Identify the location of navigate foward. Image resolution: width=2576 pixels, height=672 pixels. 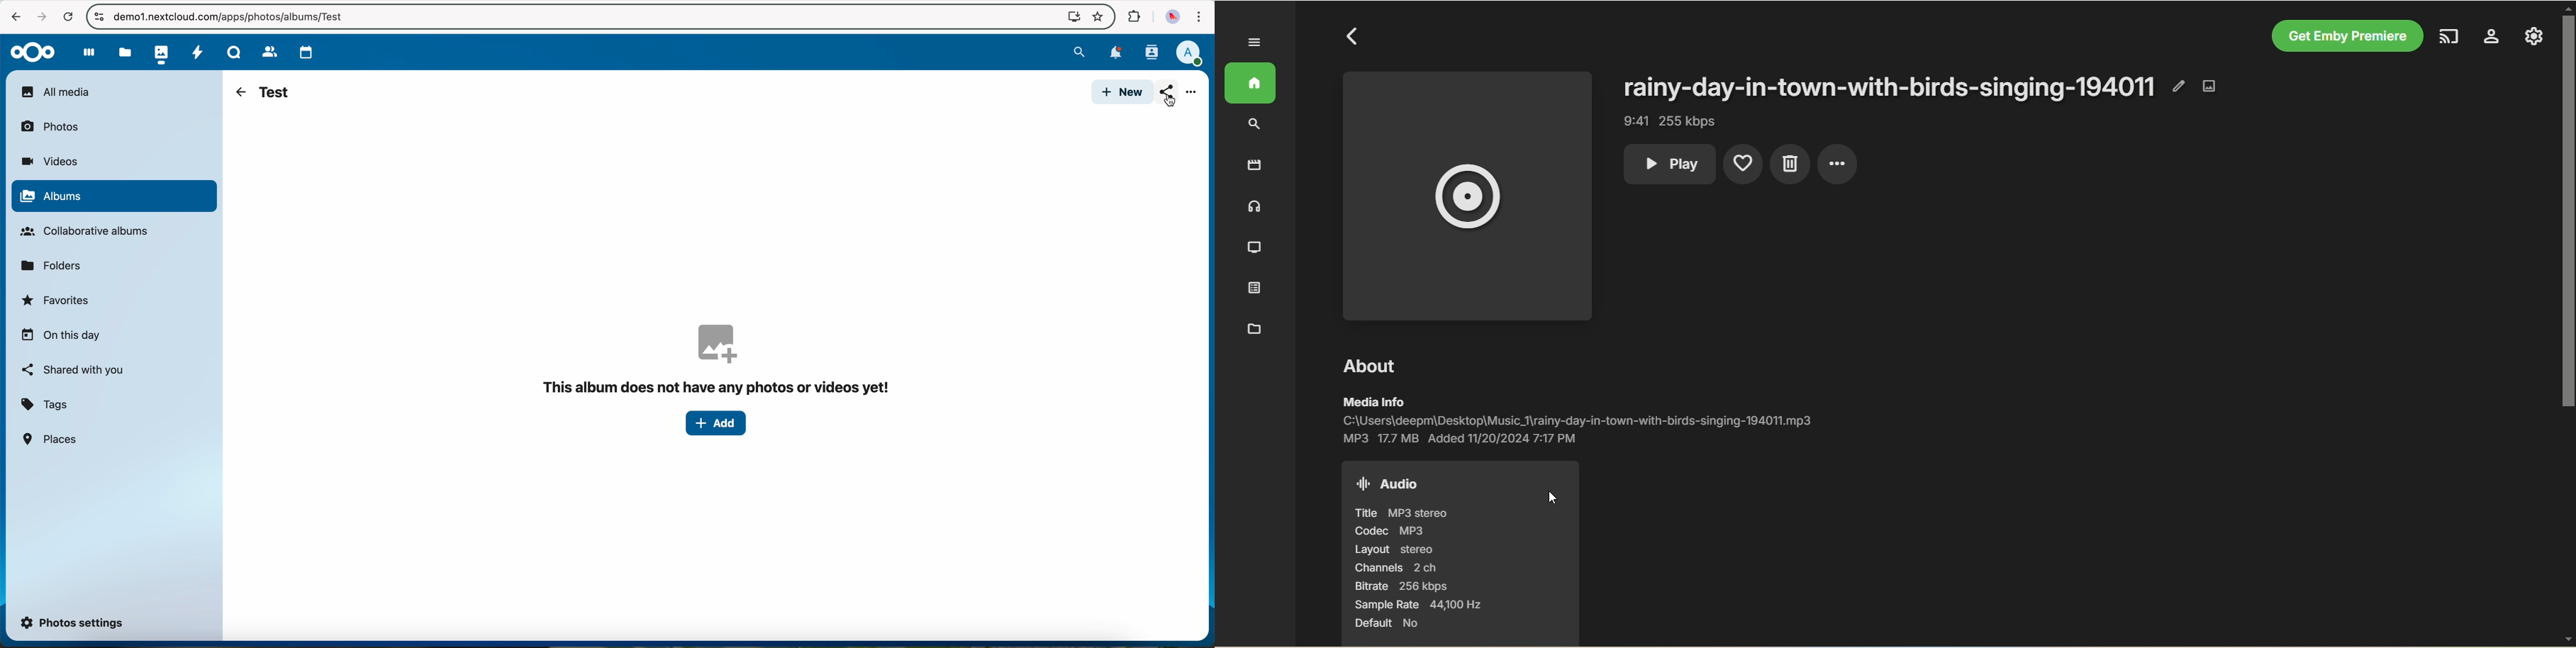
(39, 17).